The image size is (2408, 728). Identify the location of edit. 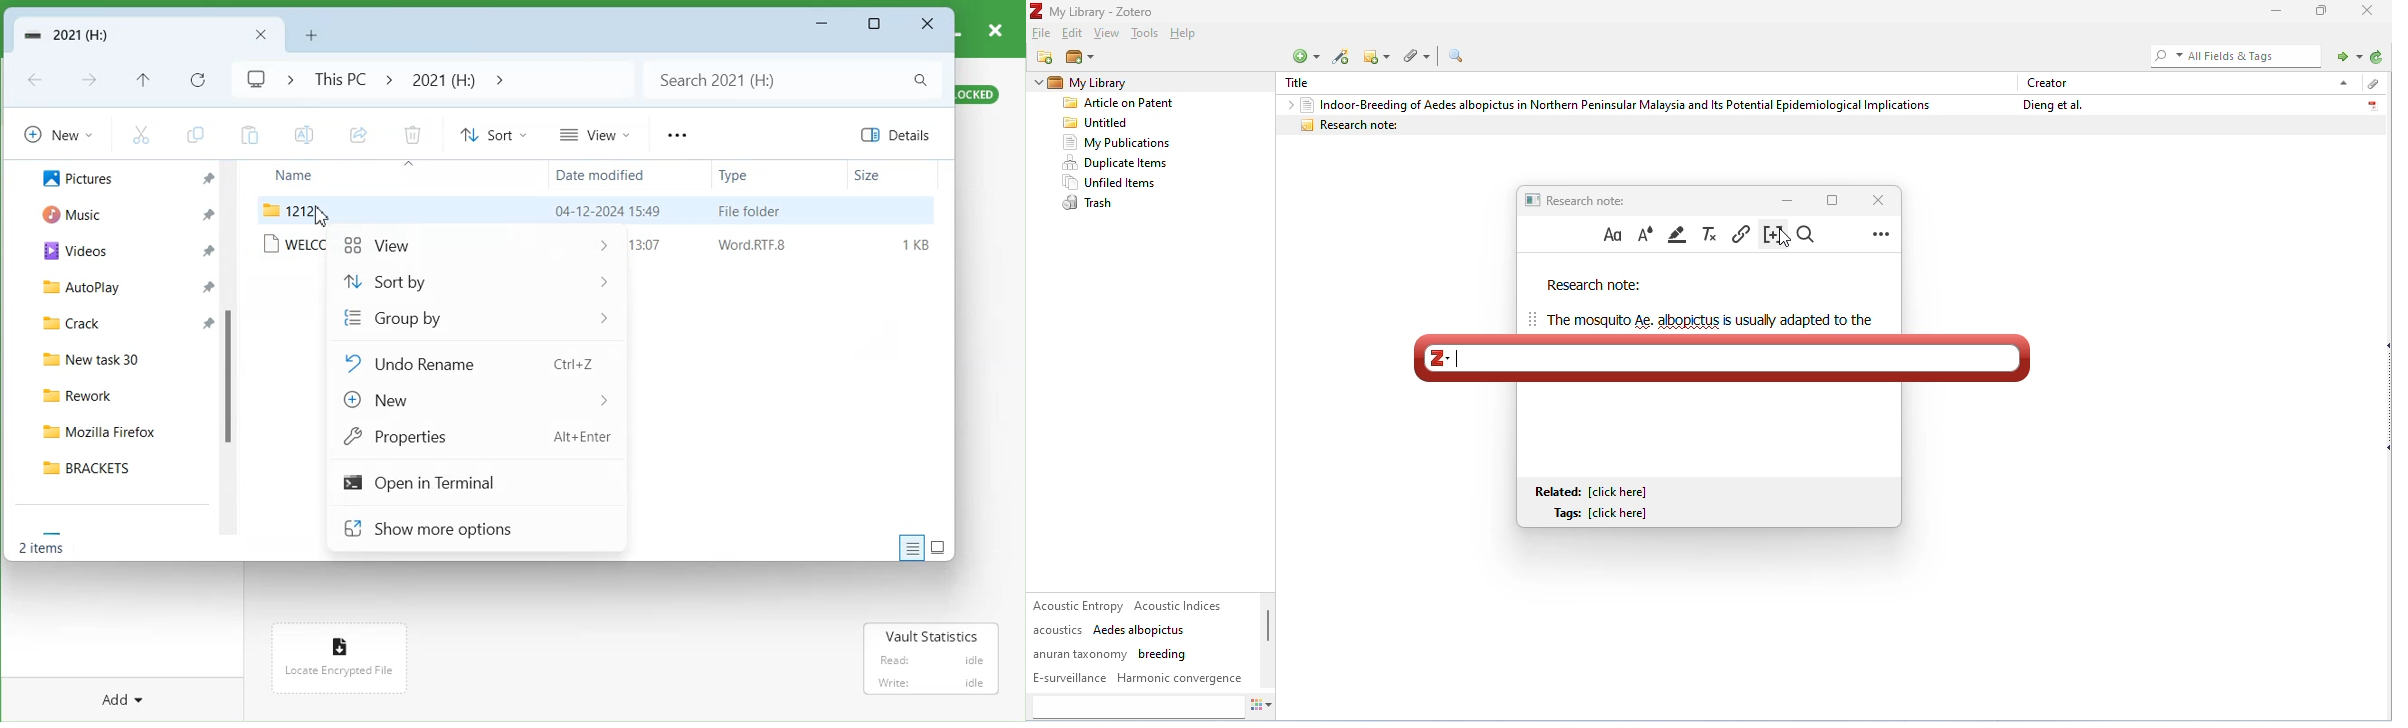
(1074, 34).